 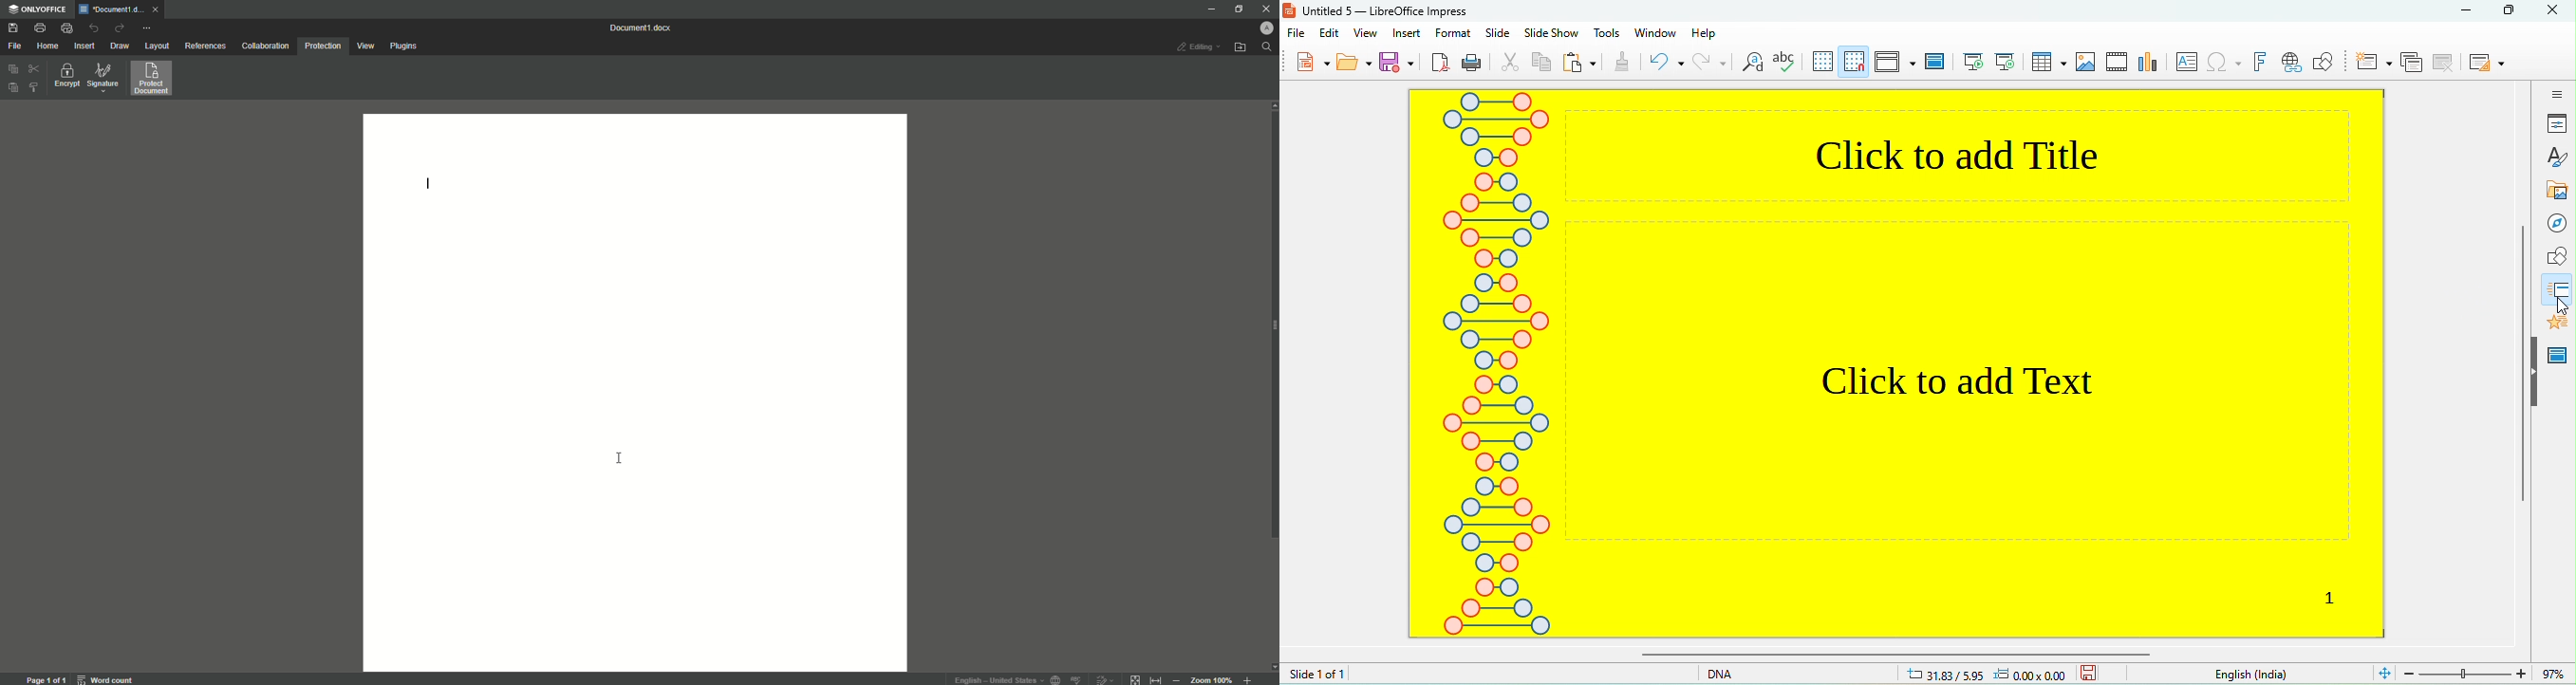 What do you see at coordinates (1360, 34) in the screenshot?
I see `view` at bounding box center [1360, 34].